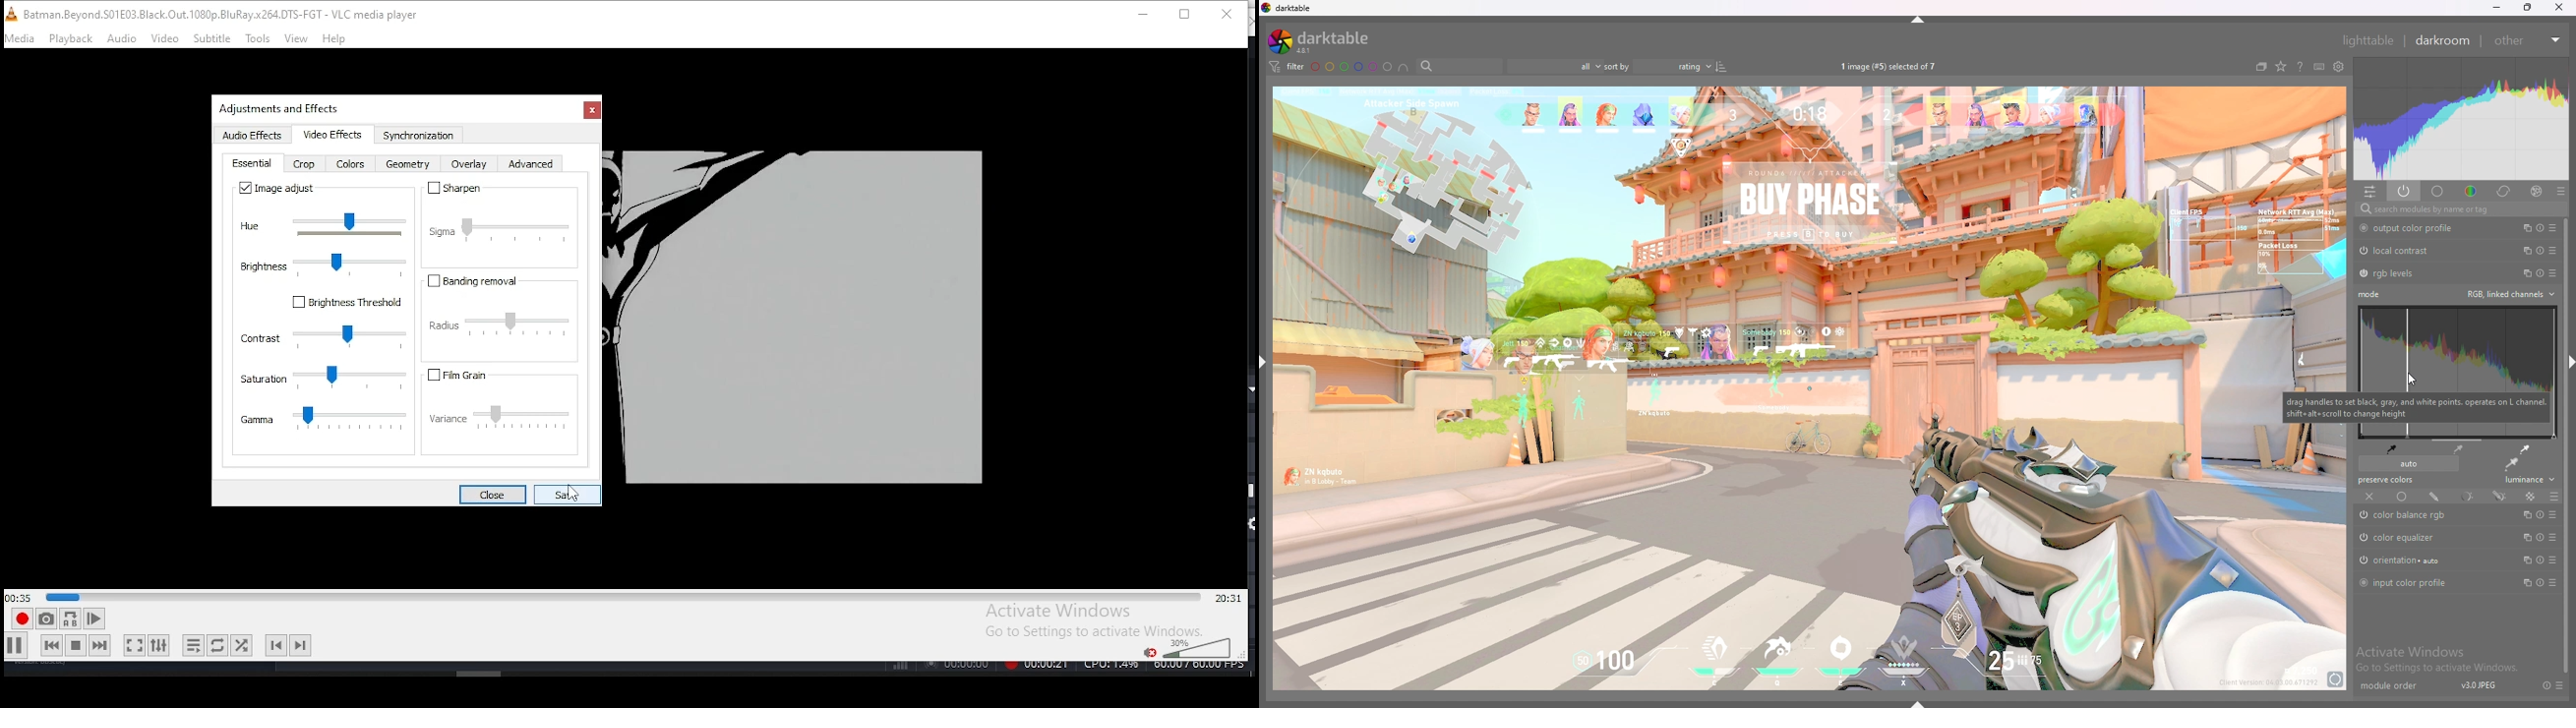 The image size is (2576, 728). Describe the element at coordinates (2371, 294) in the screenshot. I see `mode` at that location.